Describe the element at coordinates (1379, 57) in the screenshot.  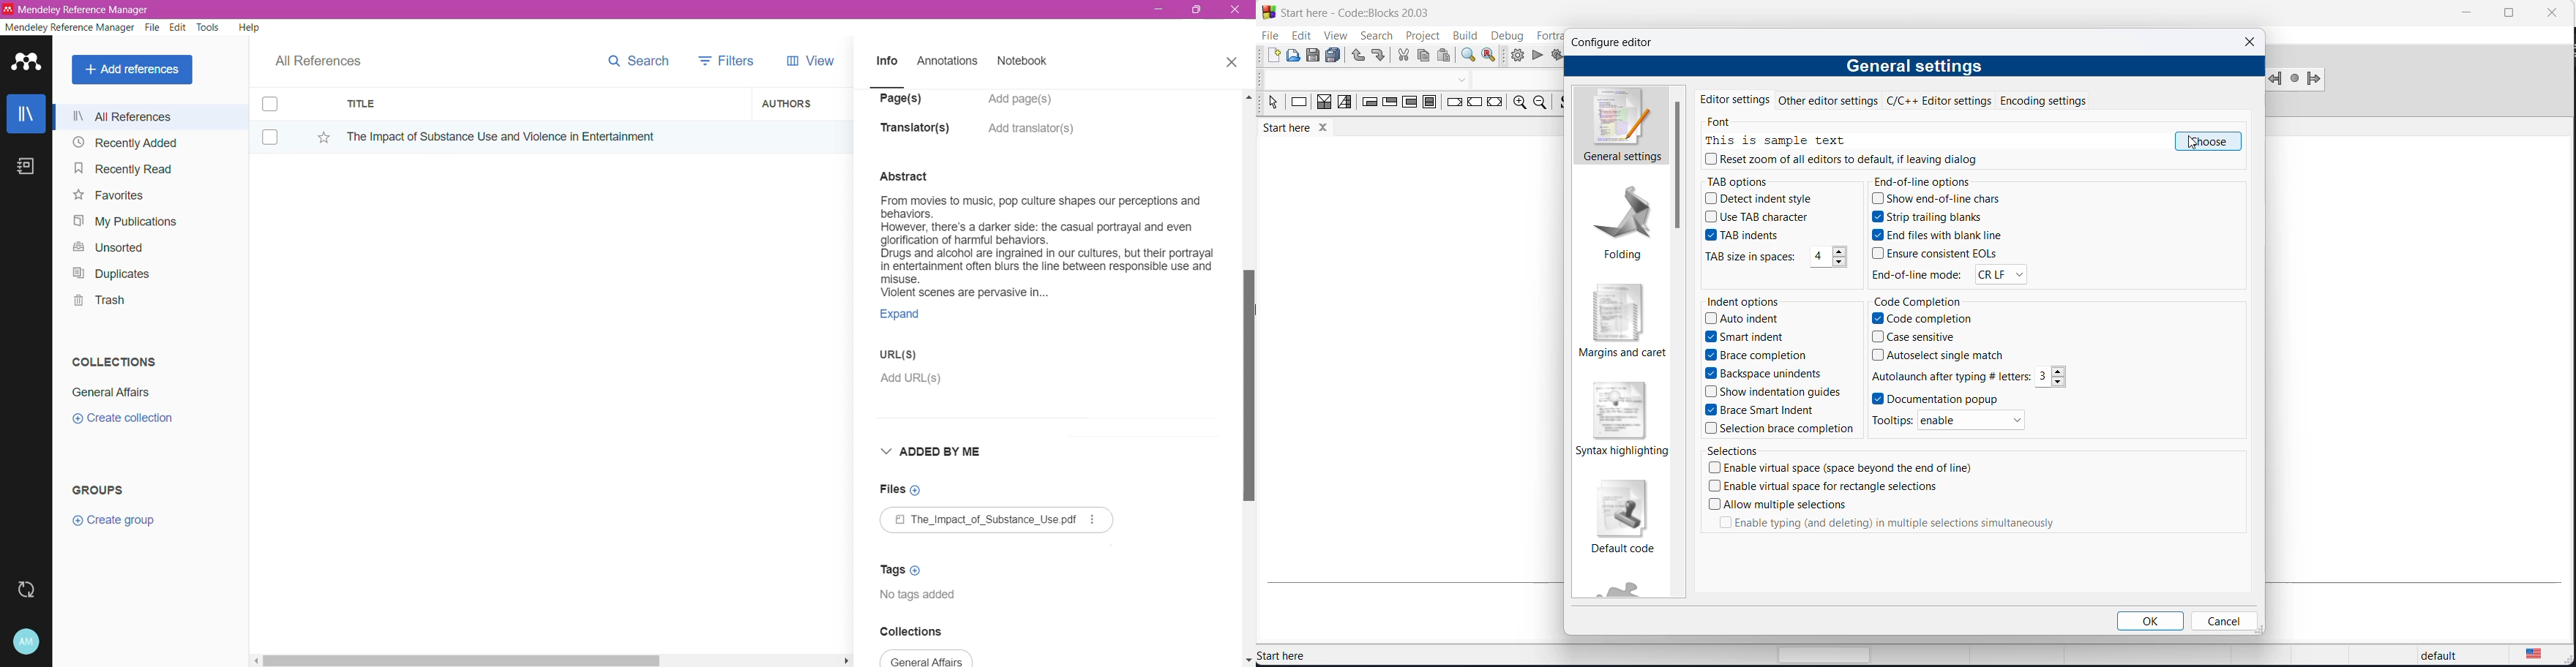
I see `redo` at that location.